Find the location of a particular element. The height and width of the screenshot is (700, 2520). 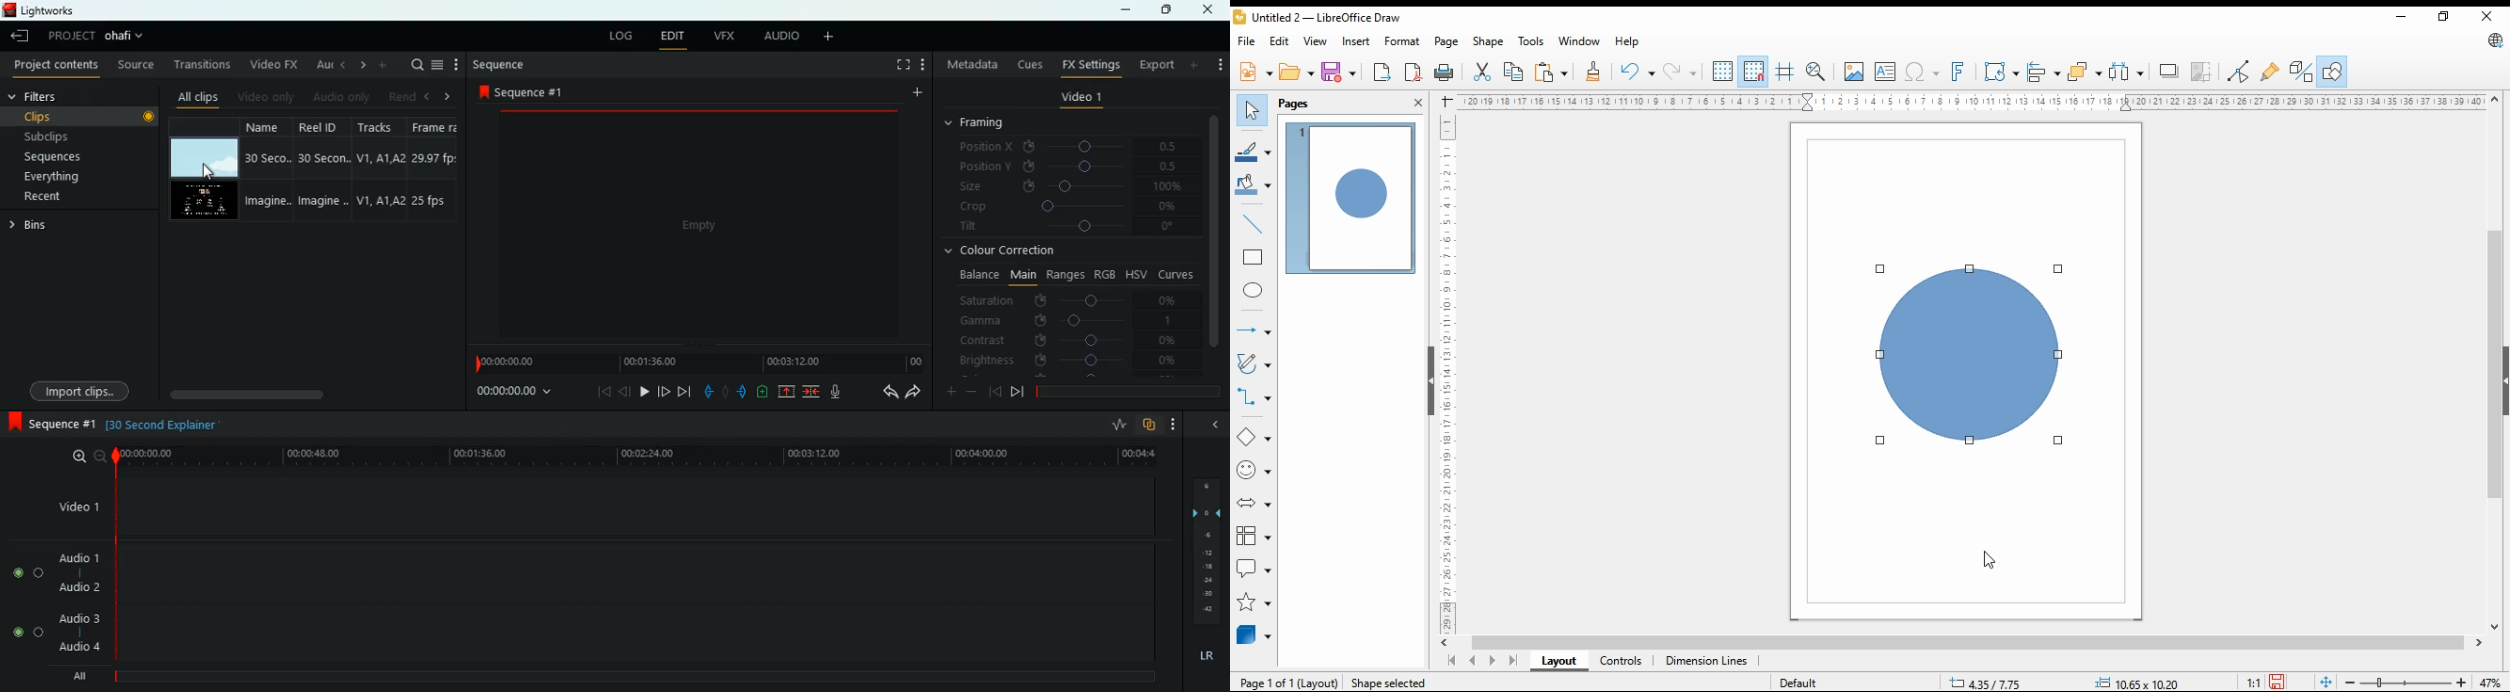

mouse pointer is located at coordinates (1984, 564).